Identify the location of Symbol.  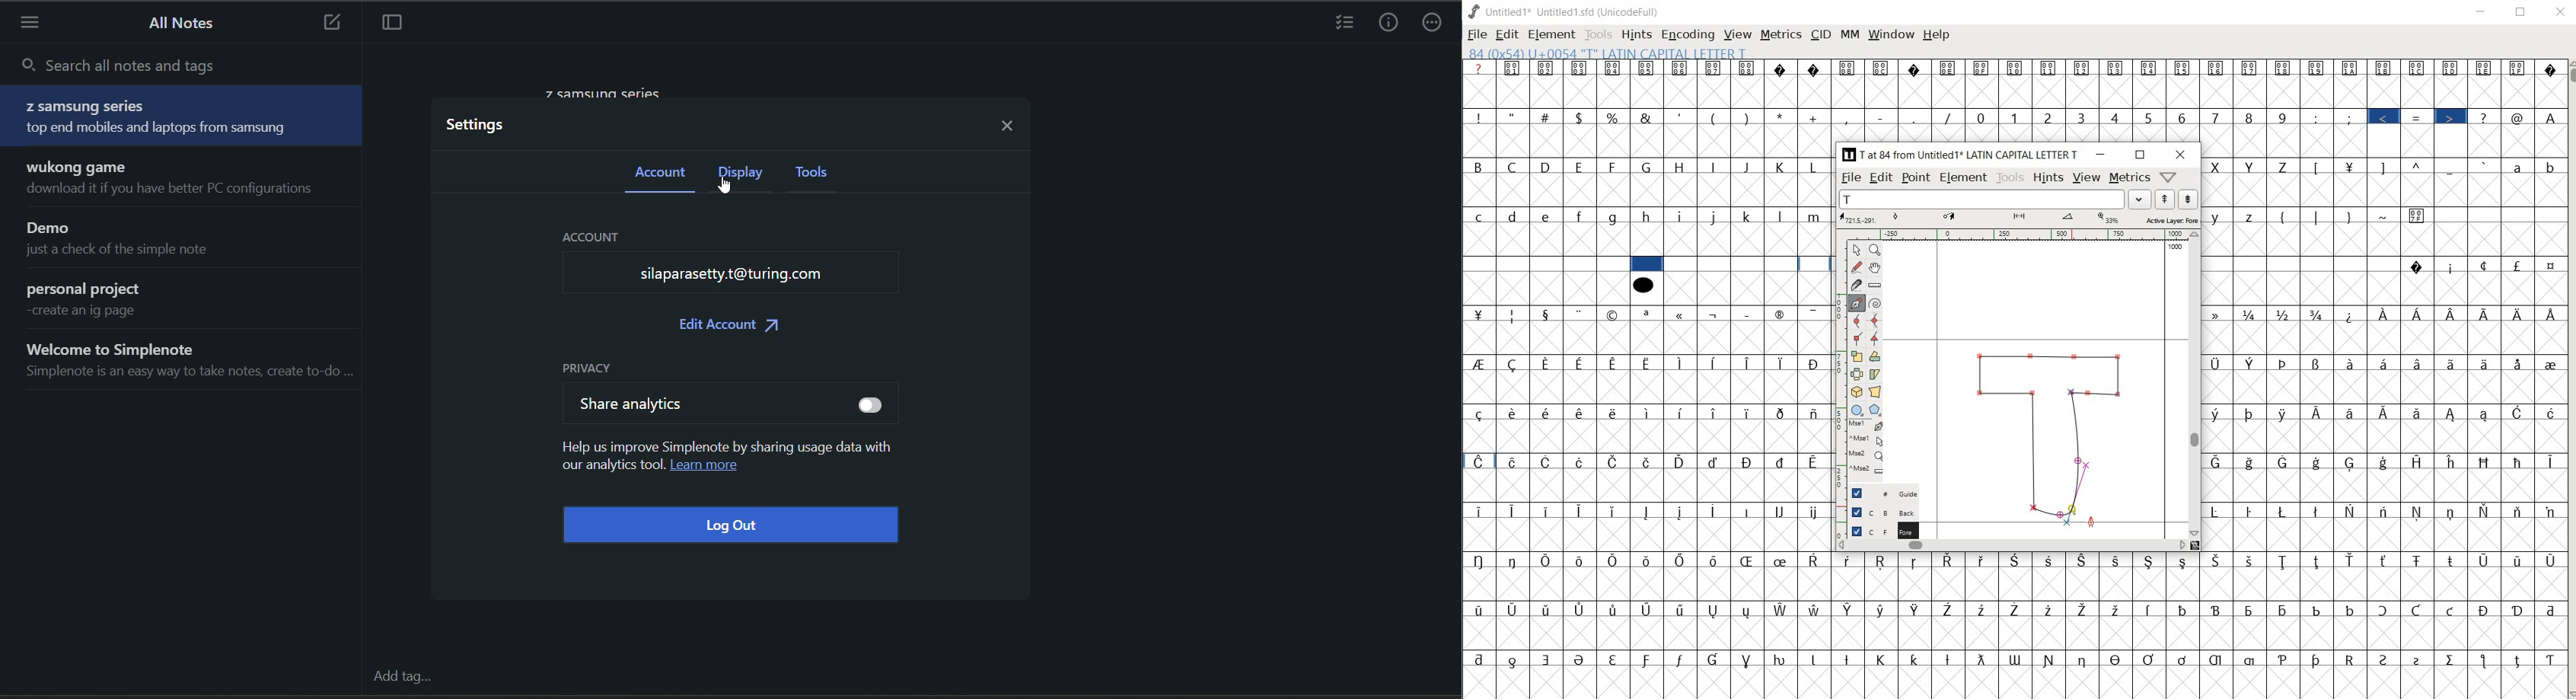
(1715, 68).